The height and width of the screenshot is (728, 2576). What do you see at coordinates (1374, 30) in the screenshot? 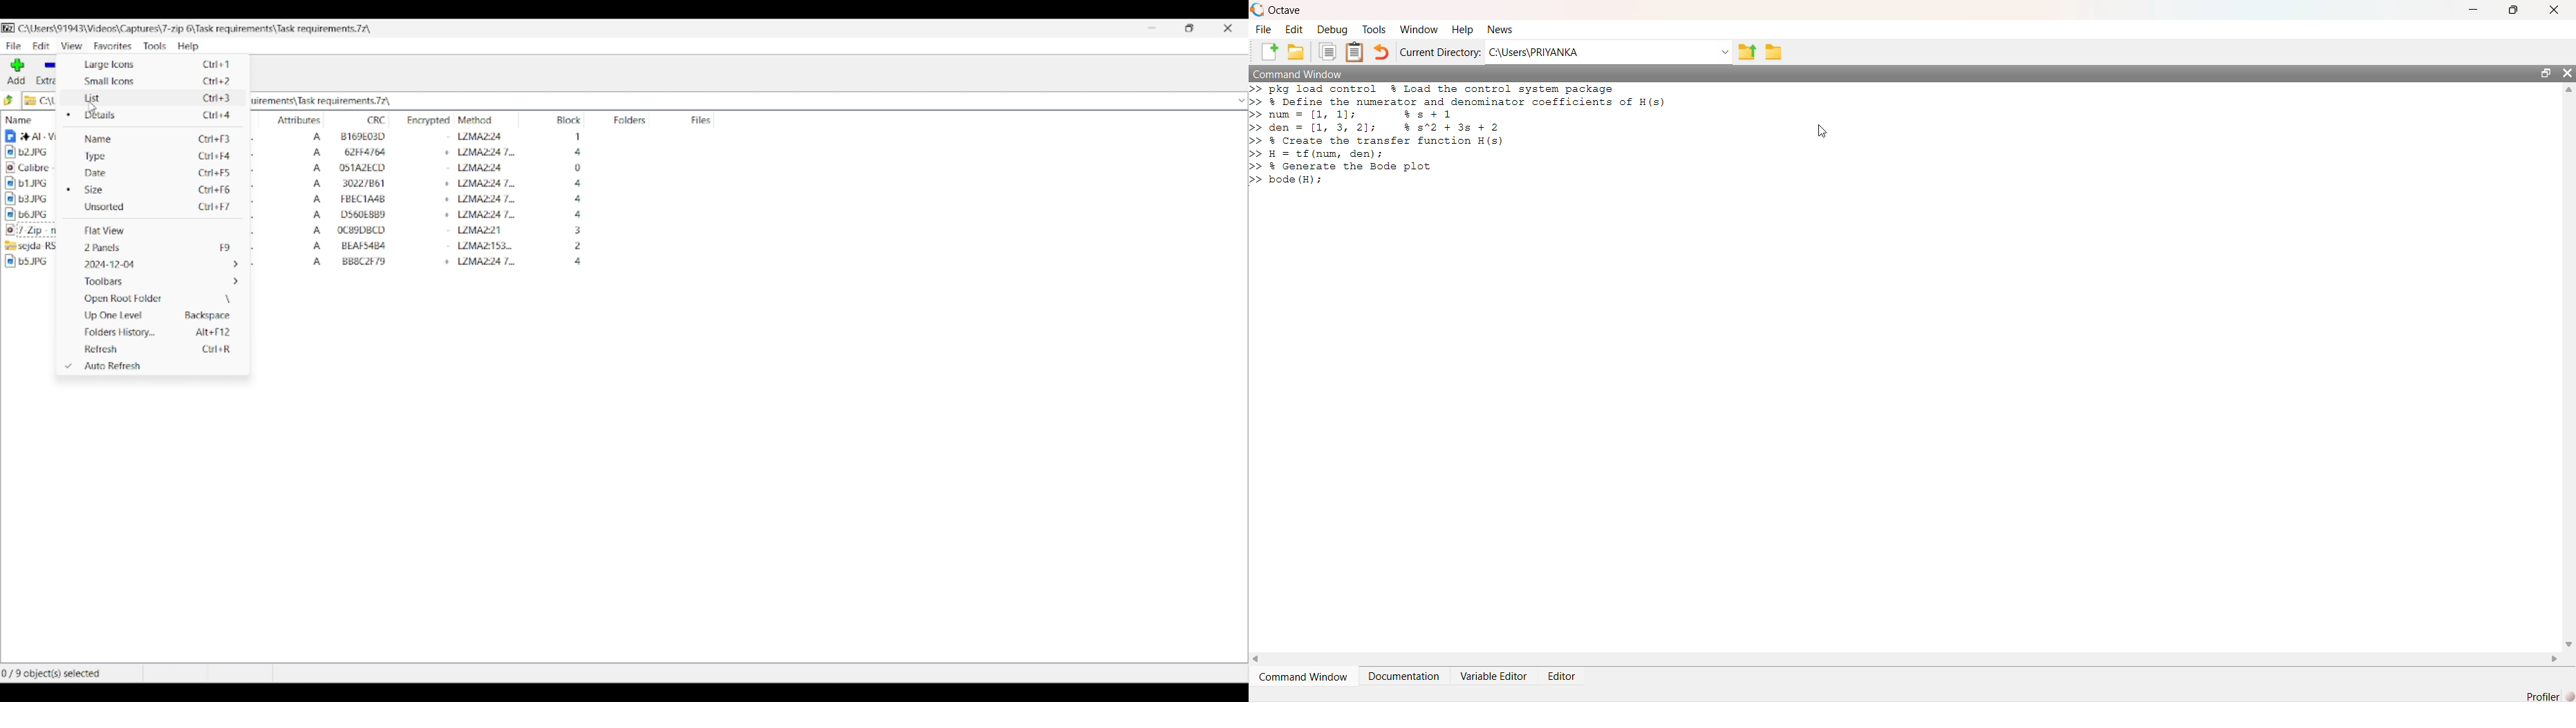
I see `Tools` at bounding box center [1374, 30].